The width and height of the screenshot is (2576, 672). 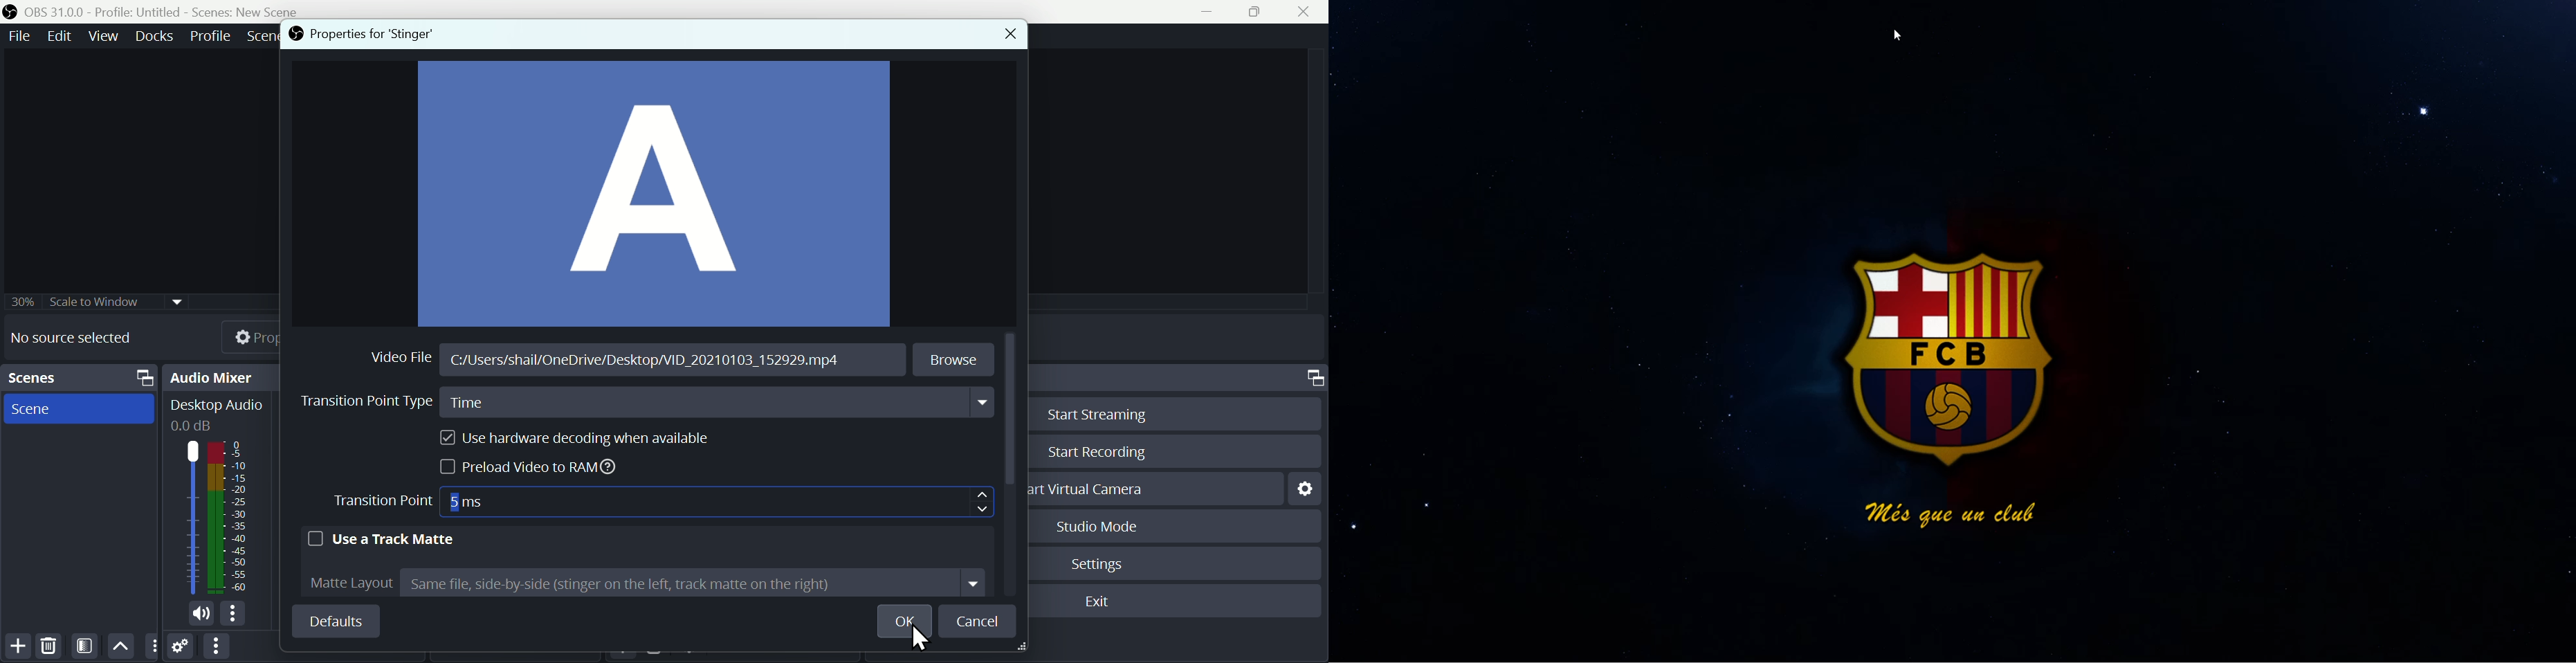 What do you see at coordinates (924, 643) in the screenshot?
I see `Cursor on OK` at bounding box center [924, 643].